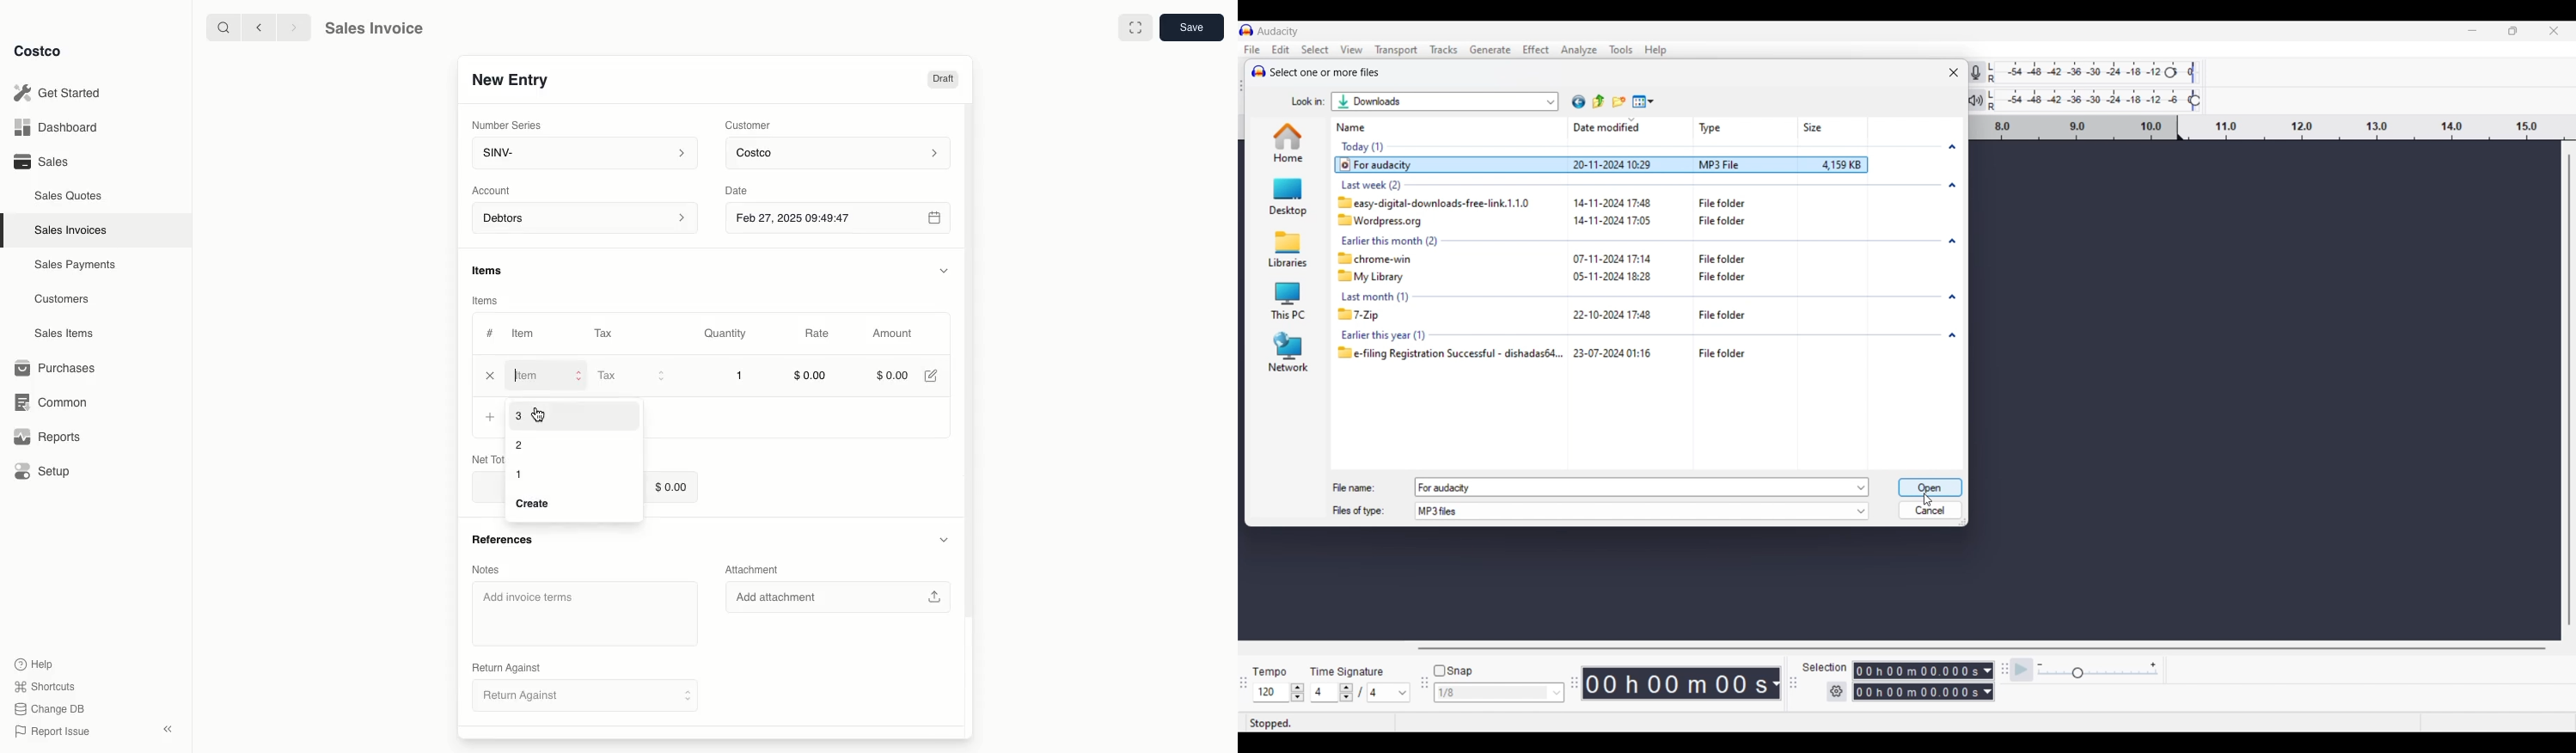  I want to click on Date, so click(750, 188).